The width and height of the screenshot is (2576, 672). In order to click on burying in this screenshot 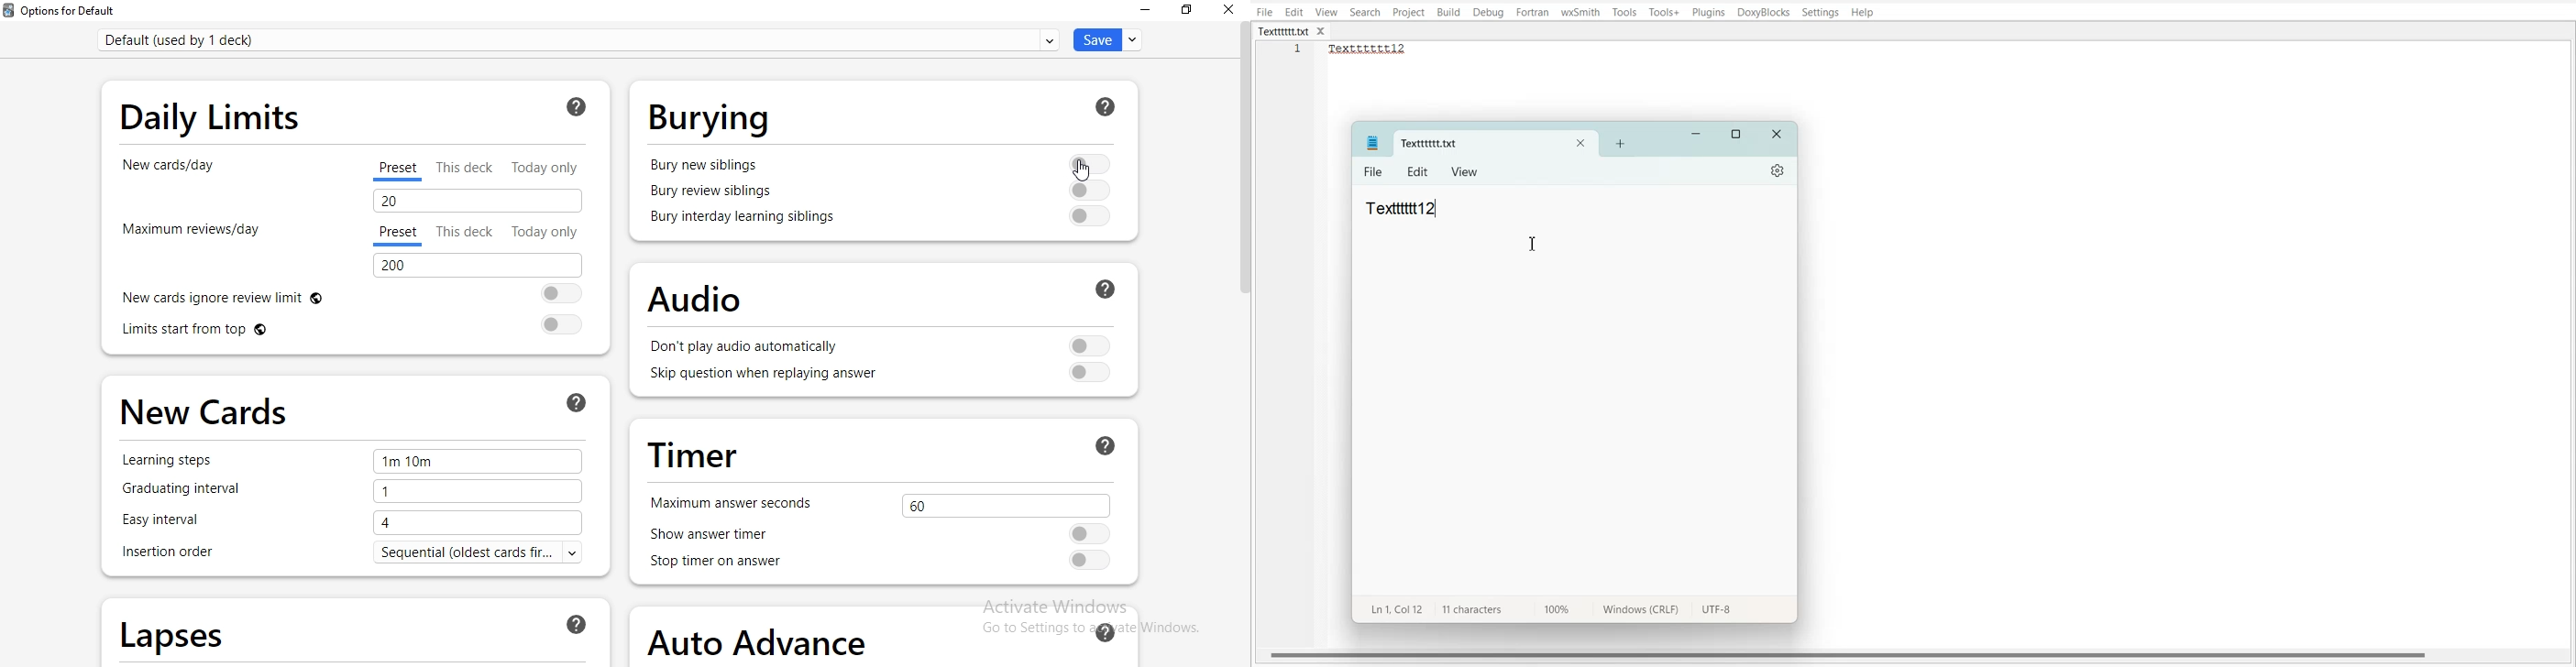, I will do `click(711, 117)`.